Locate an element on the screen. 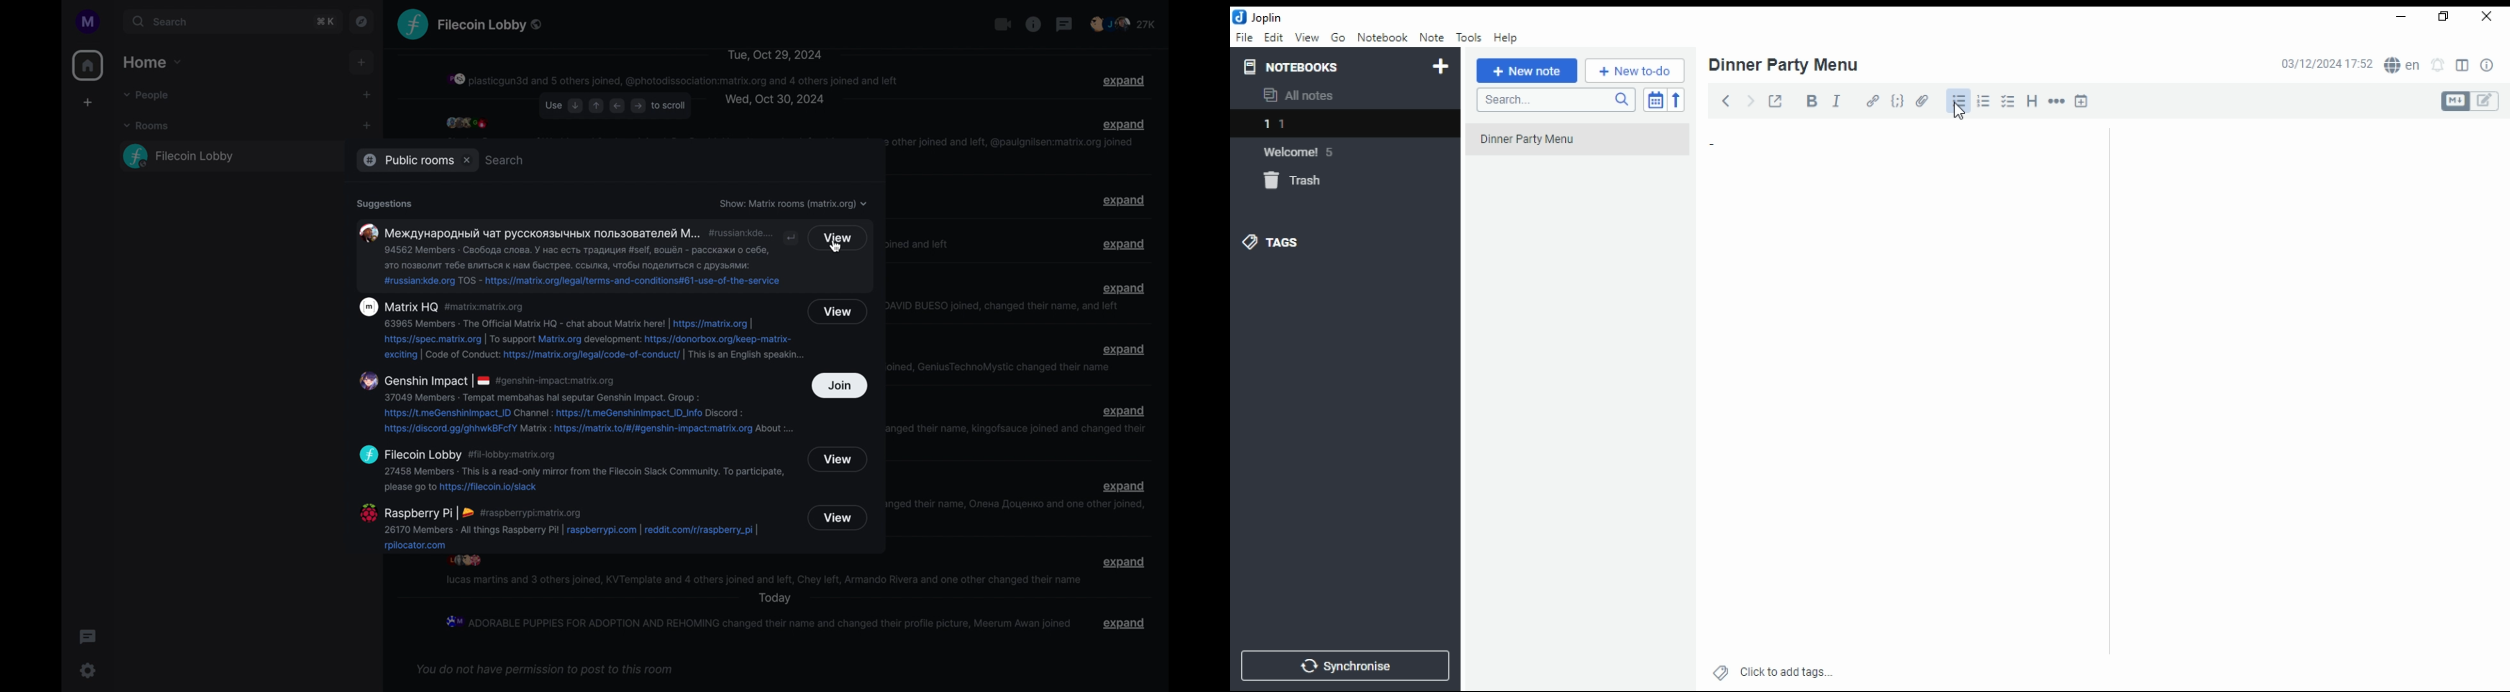 The width and height of the screenshot is (2520, 700). close is located at coordinates (467, 159).